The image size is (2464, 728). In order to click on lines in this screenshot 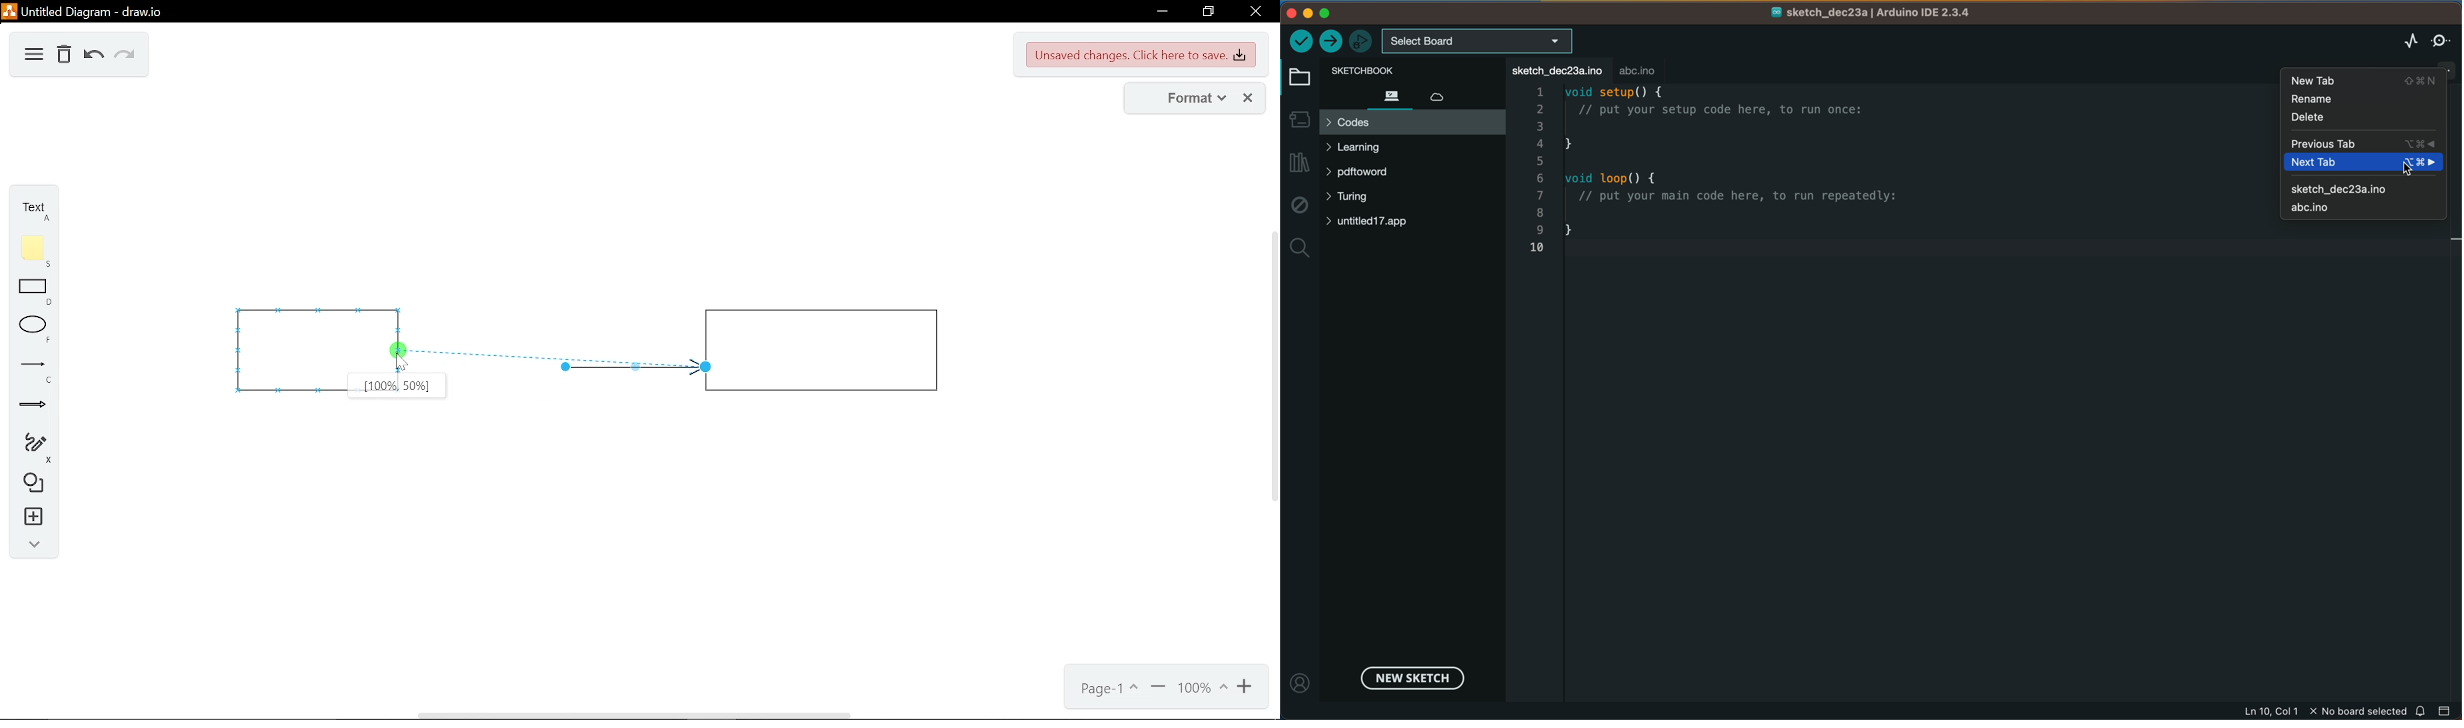, I will do `click(28, 373)`.